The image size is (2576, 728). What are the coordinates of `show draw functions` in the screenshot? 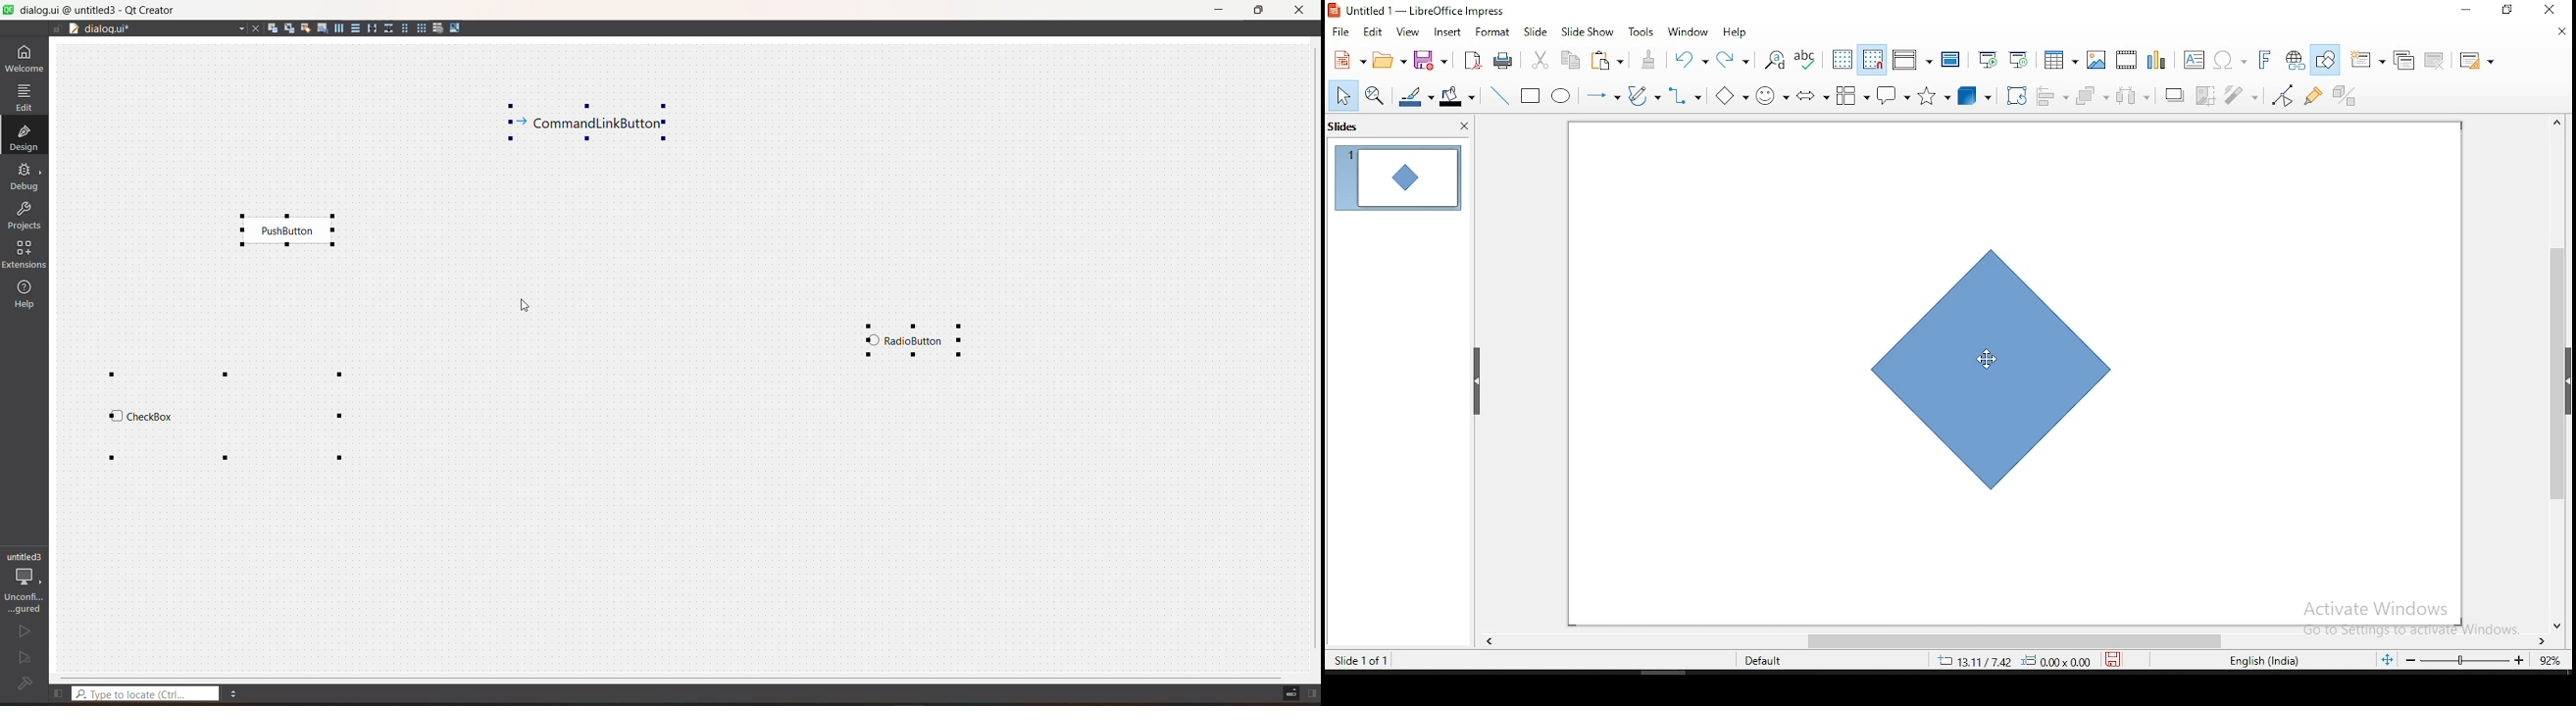 It's located at (2324, 59).